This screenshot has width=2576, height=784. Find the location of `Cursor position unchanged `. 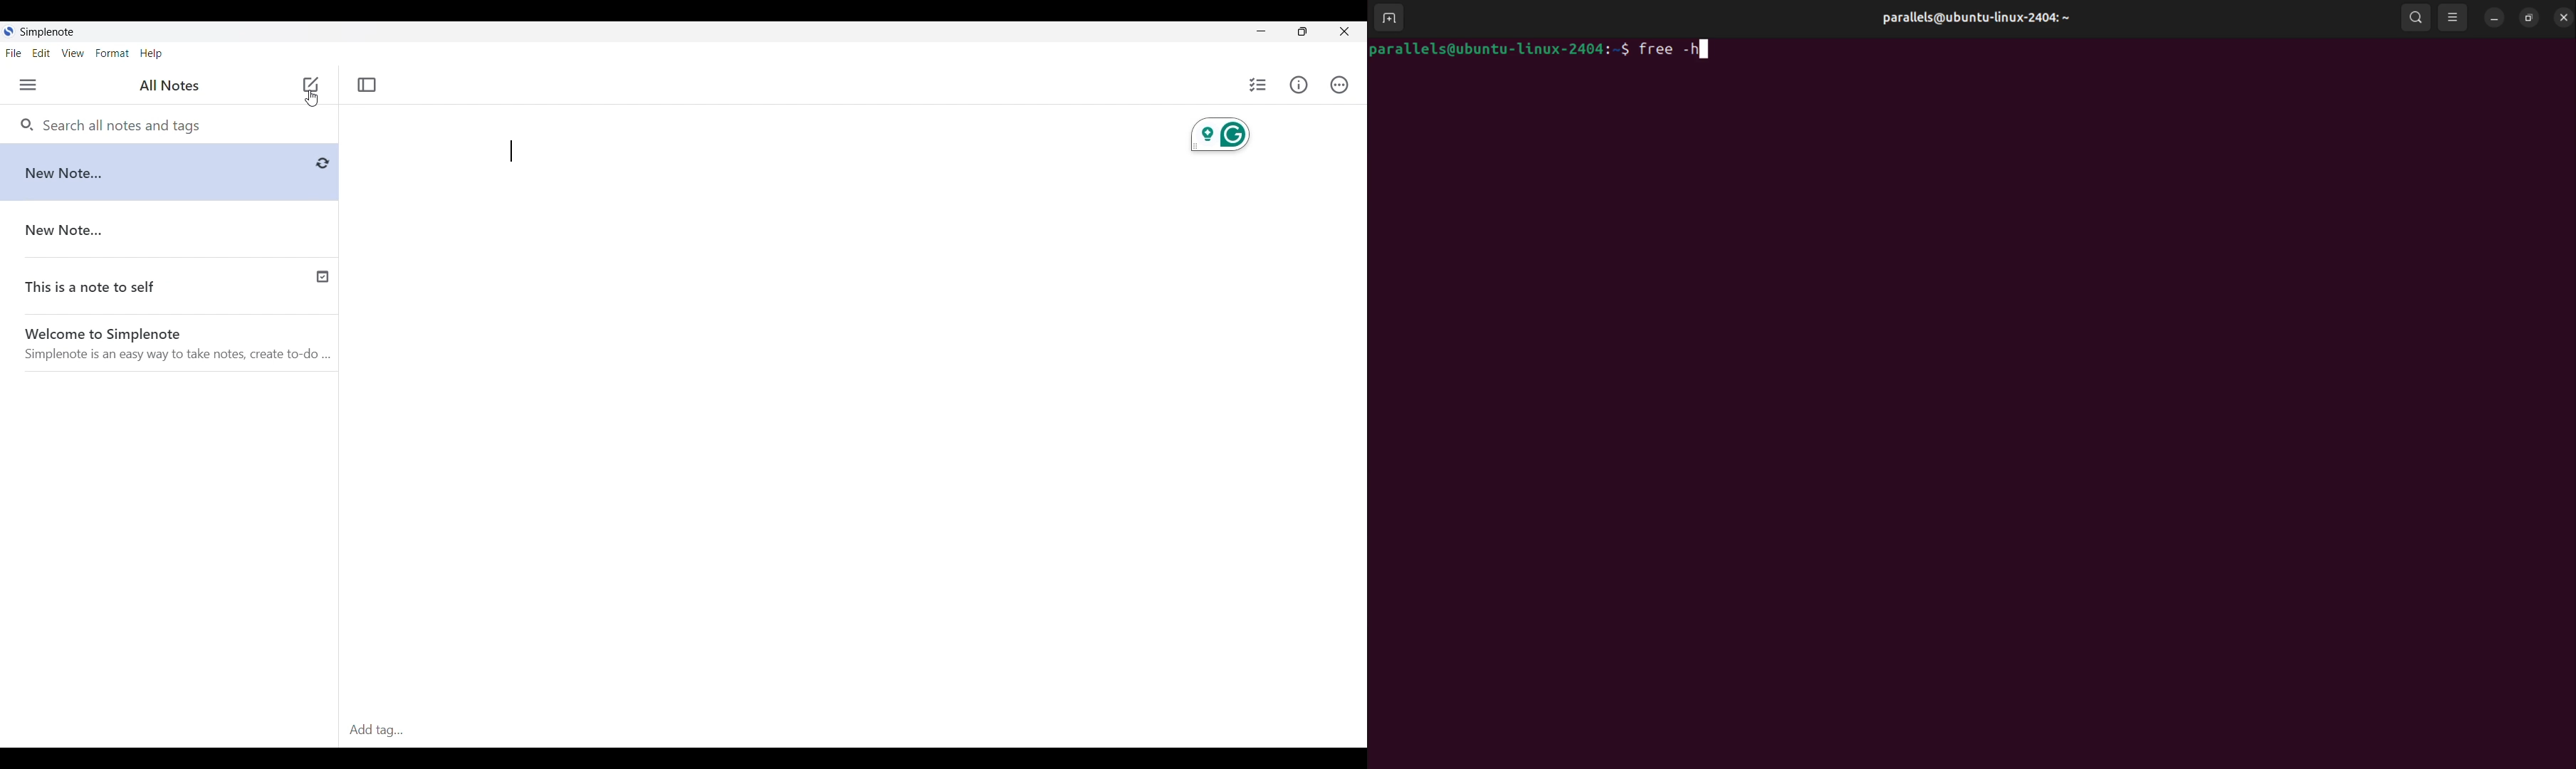

Cursor position unchanged  is located at coordinates (312, 98).